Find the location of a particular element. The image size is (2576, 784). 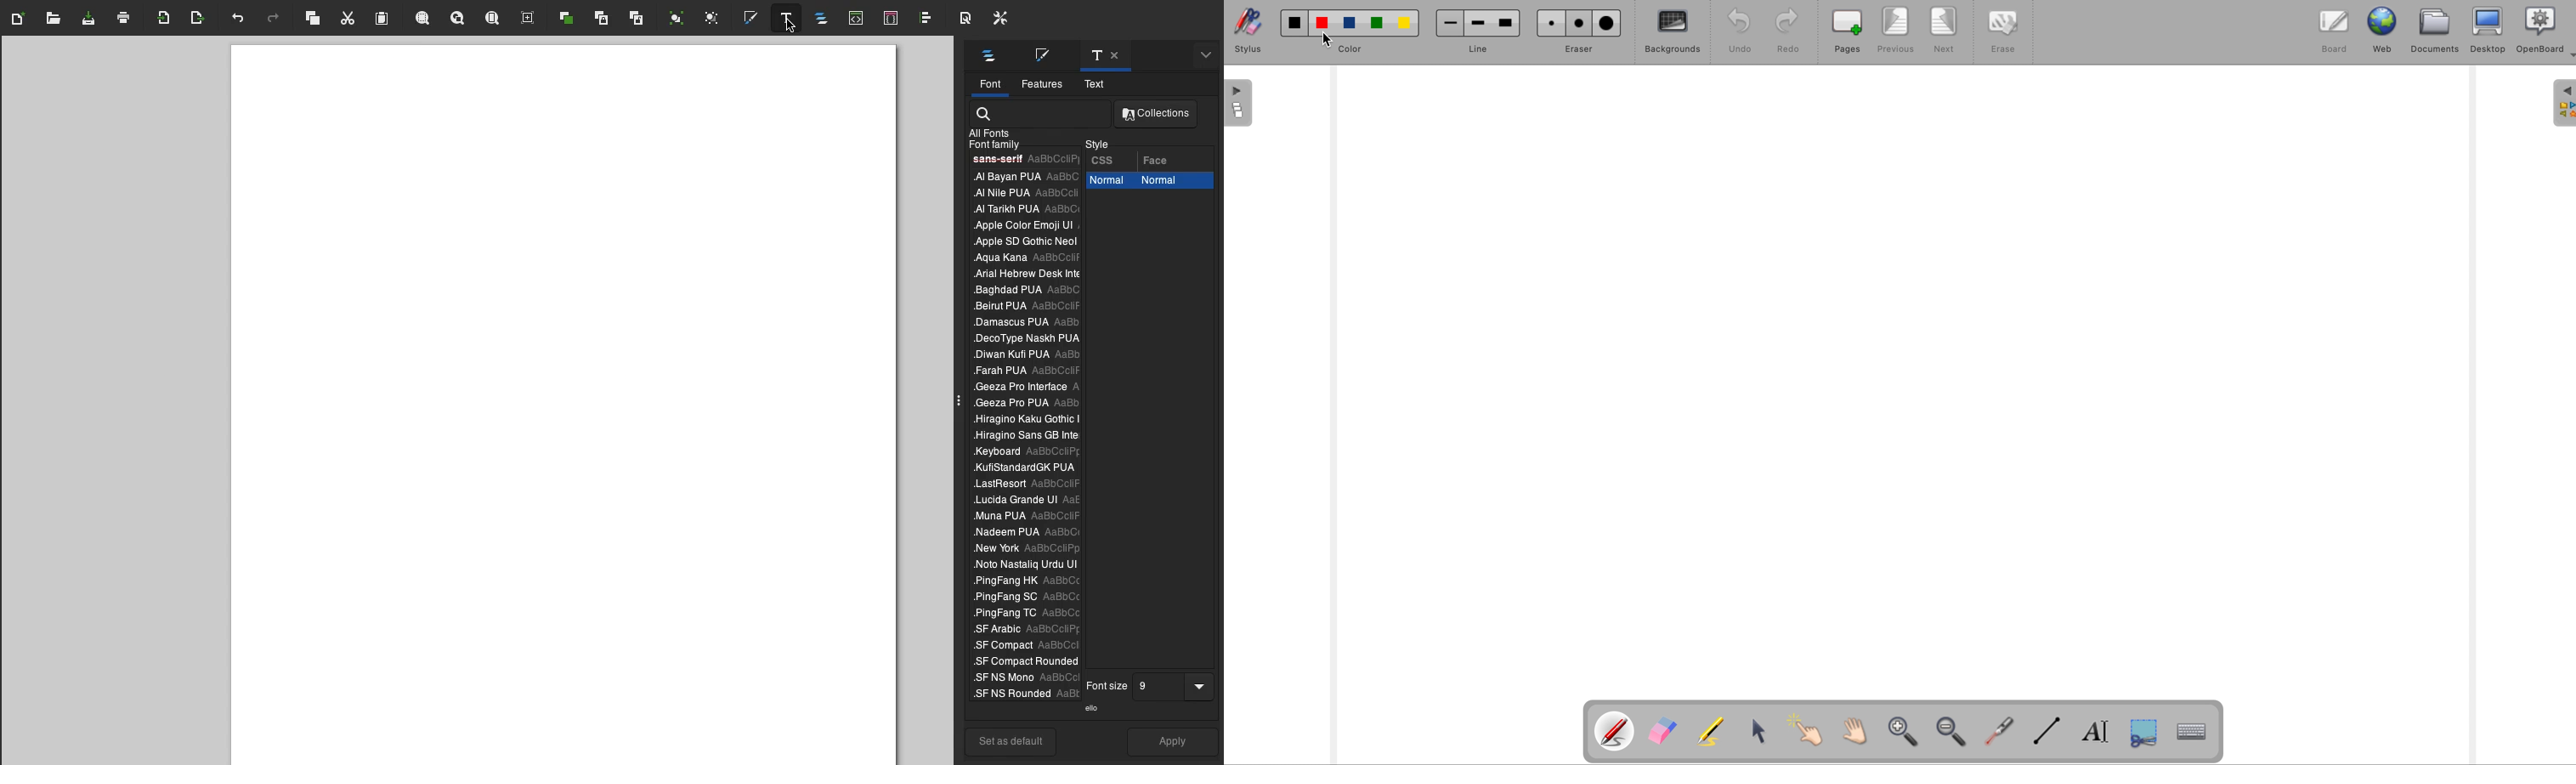

.Al Nile PUA is located at coordinates (1022, 192).